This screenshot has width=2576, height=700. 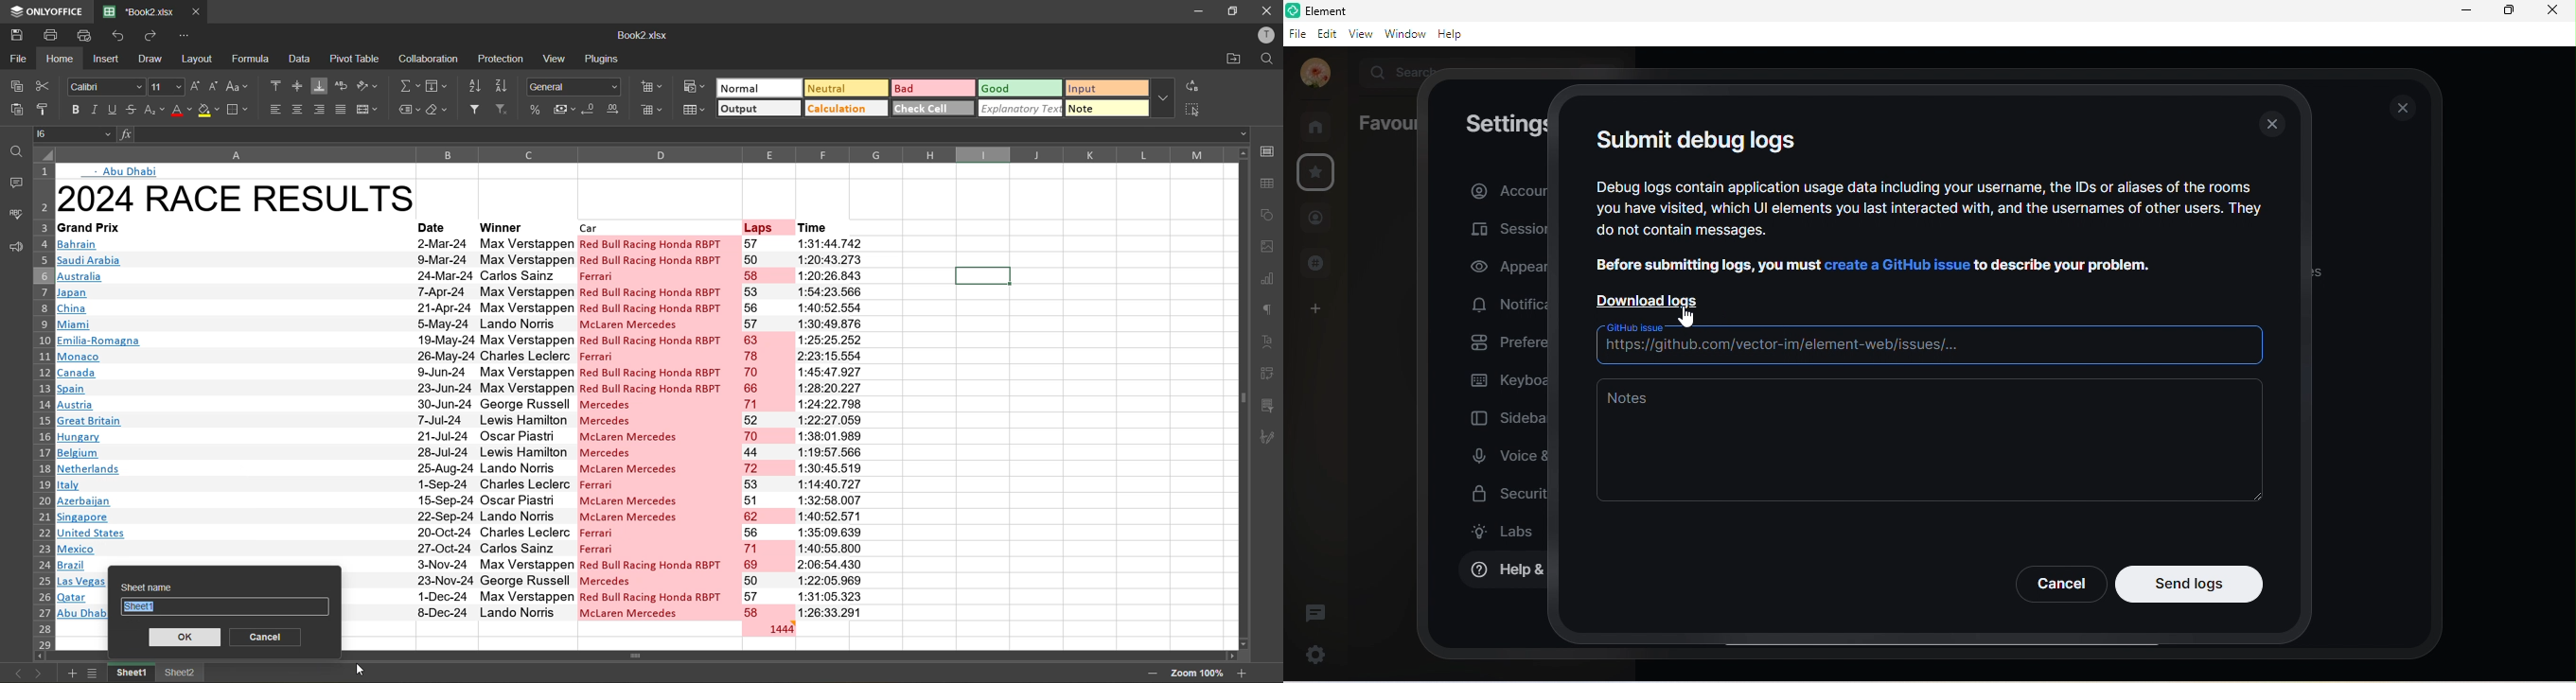 I want to click on sheet2, so click(x=181, y=672).